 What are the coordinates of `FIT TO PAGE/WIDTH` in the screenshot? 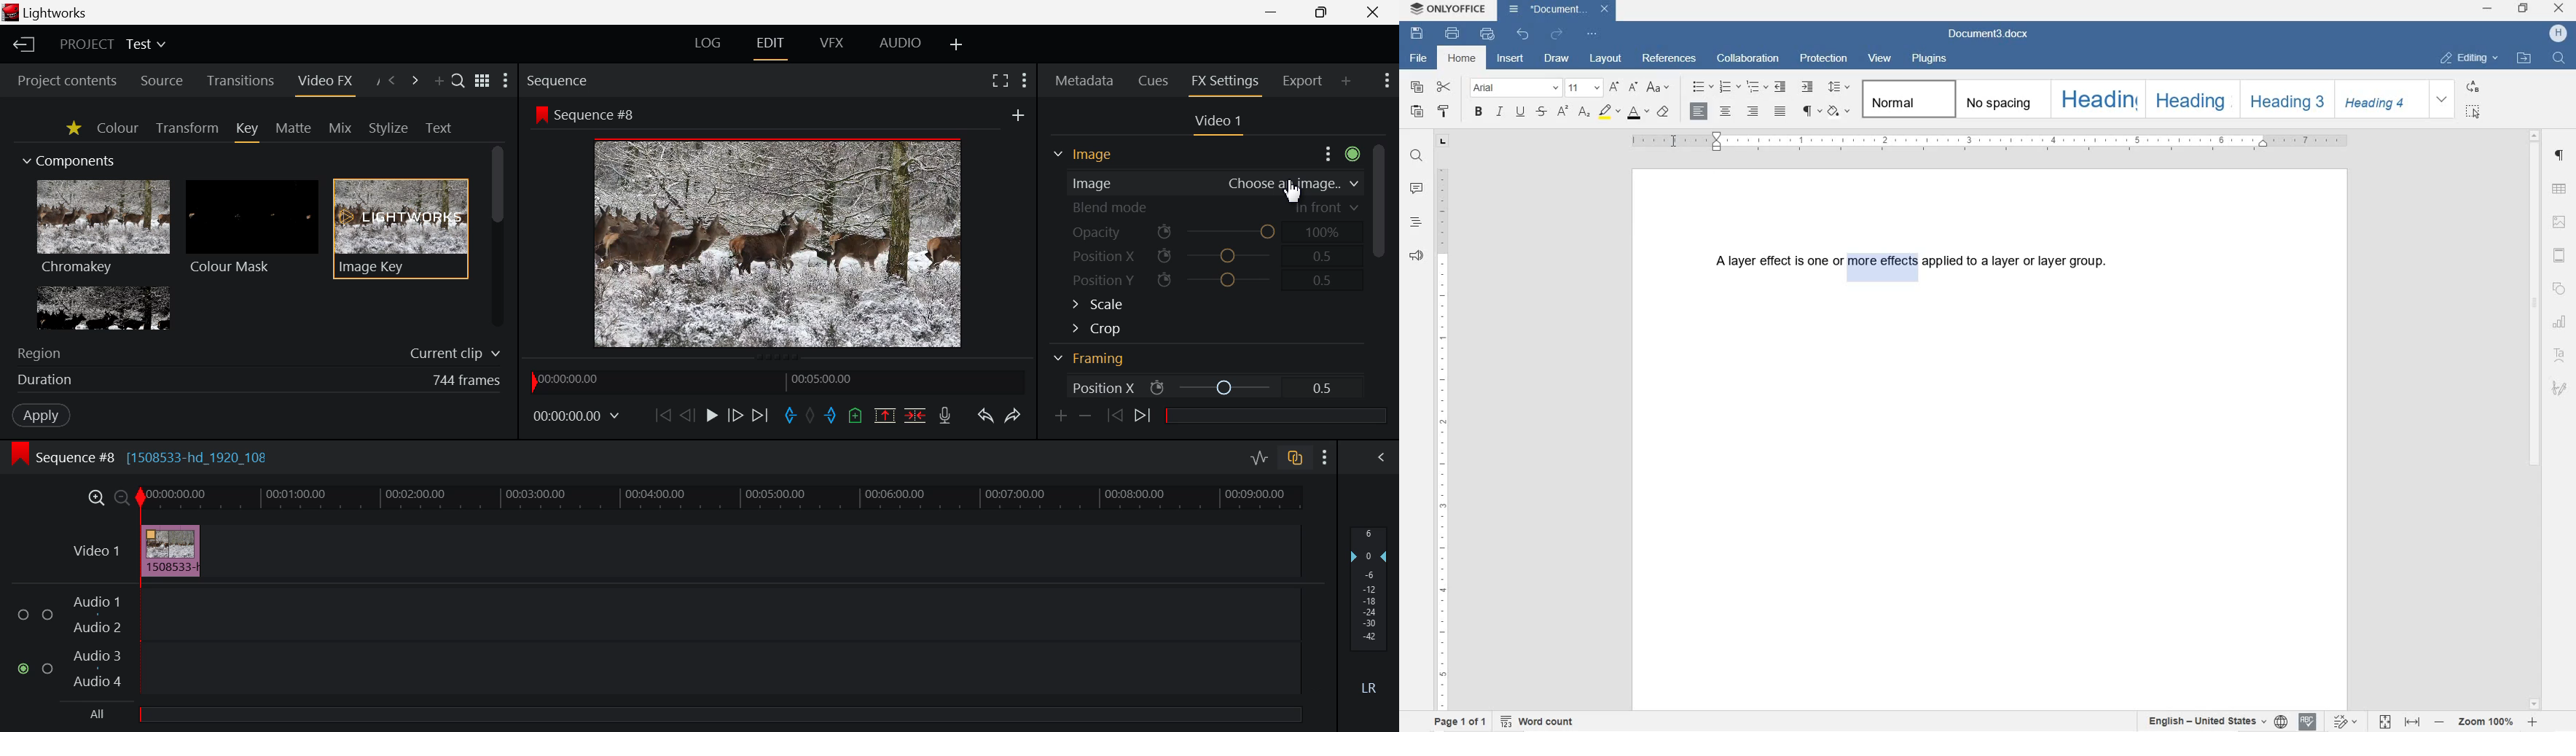 It's located at (2403, 723).